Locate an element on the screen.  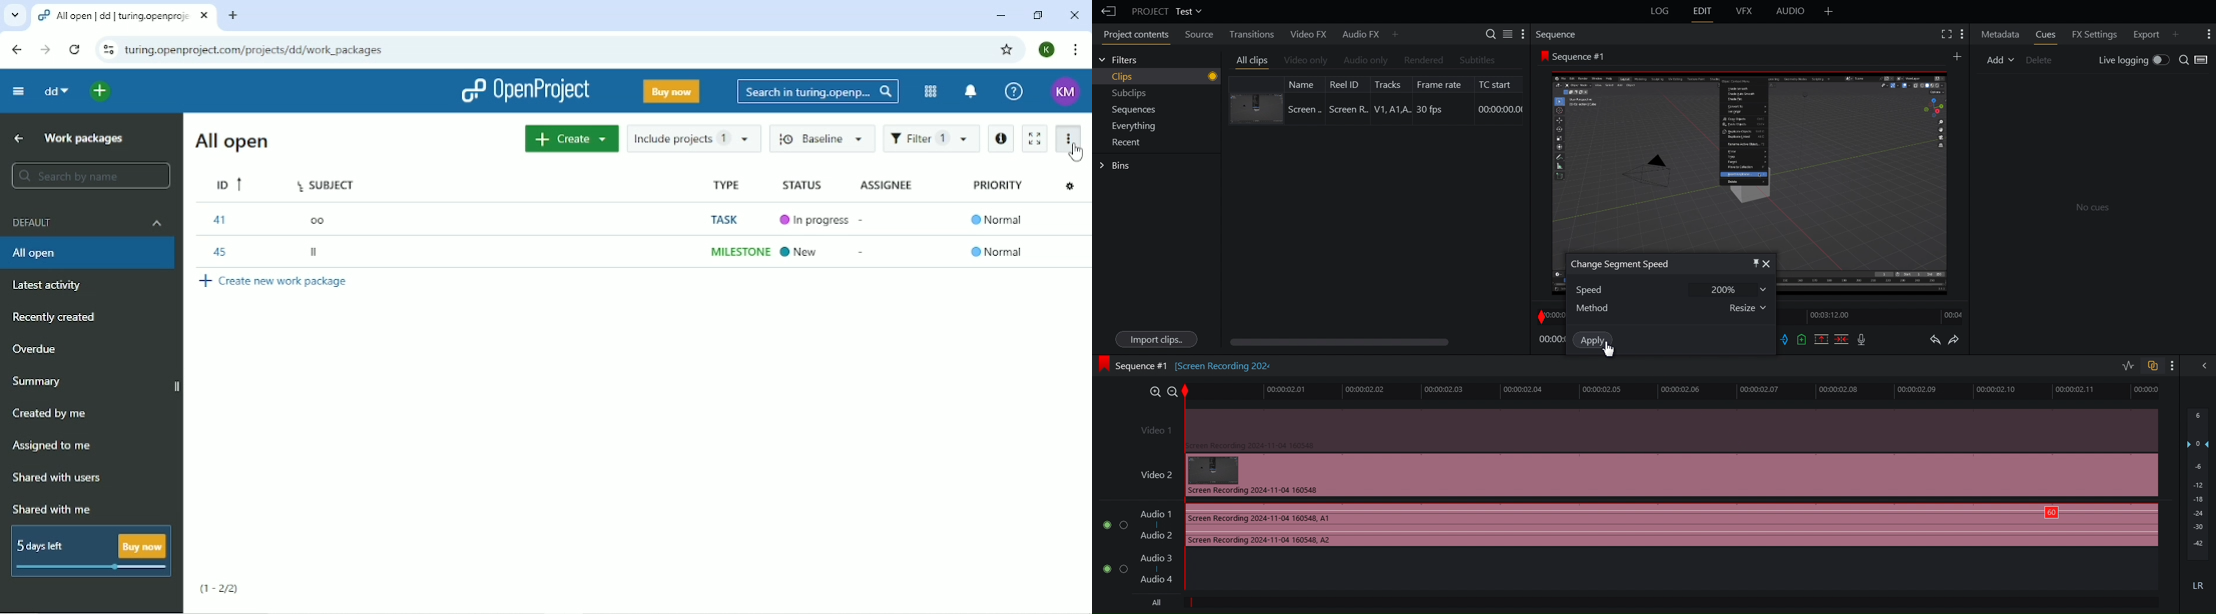
Up is located at coordinates (20, 139).